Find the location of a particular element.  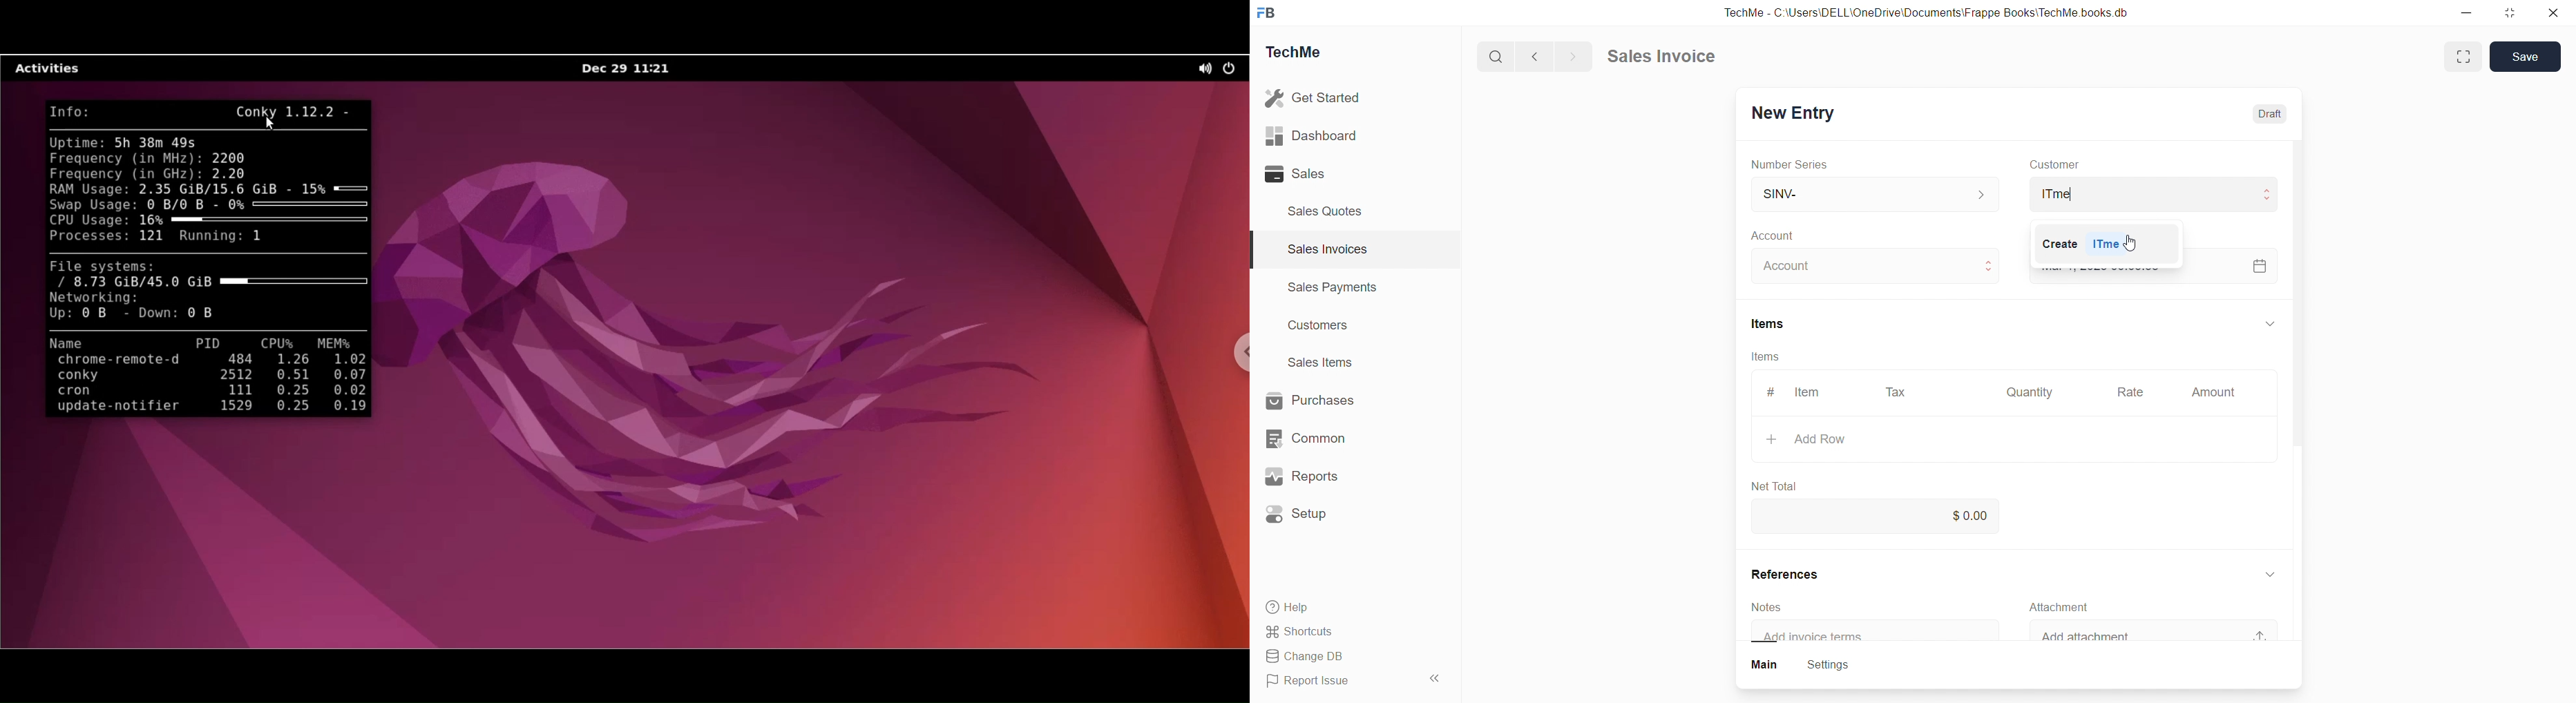

Maximize is located at coordinates (2512, 16).